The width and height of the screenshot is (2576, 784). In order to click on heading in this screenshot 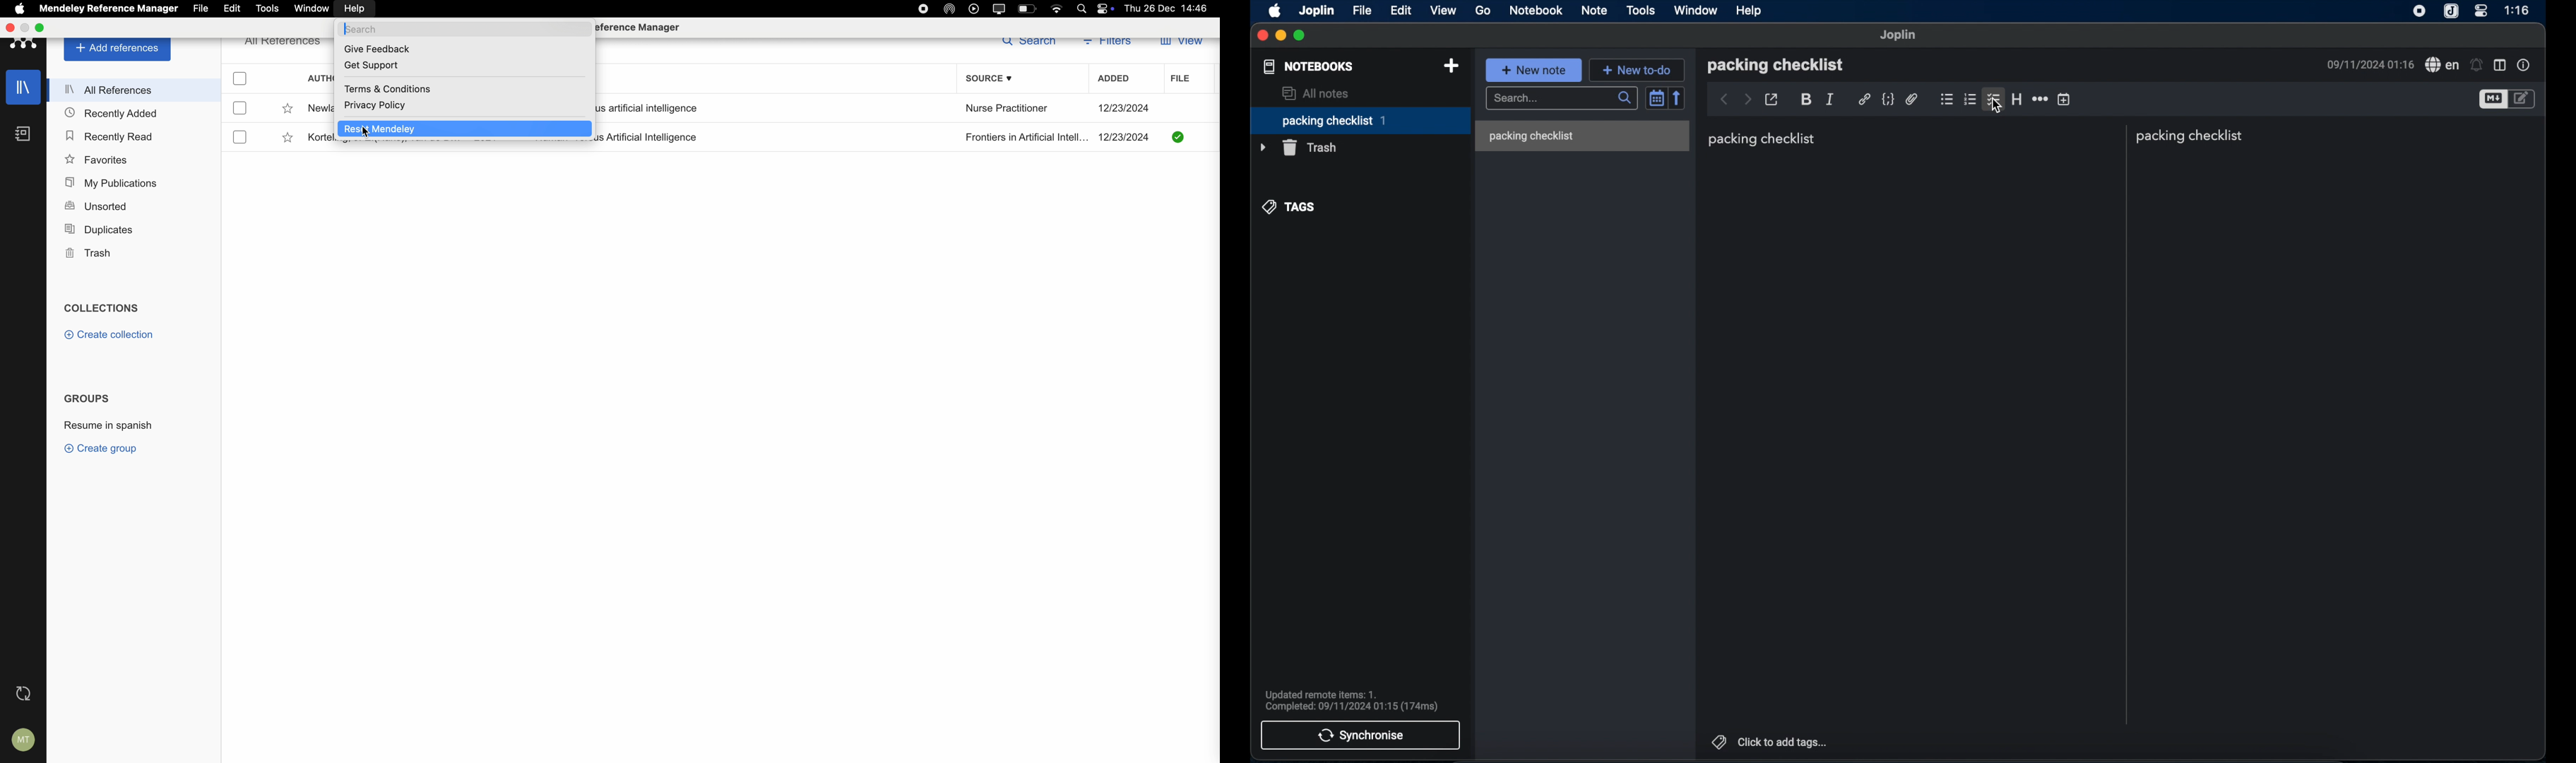, I will do `click(2017, 99)`.